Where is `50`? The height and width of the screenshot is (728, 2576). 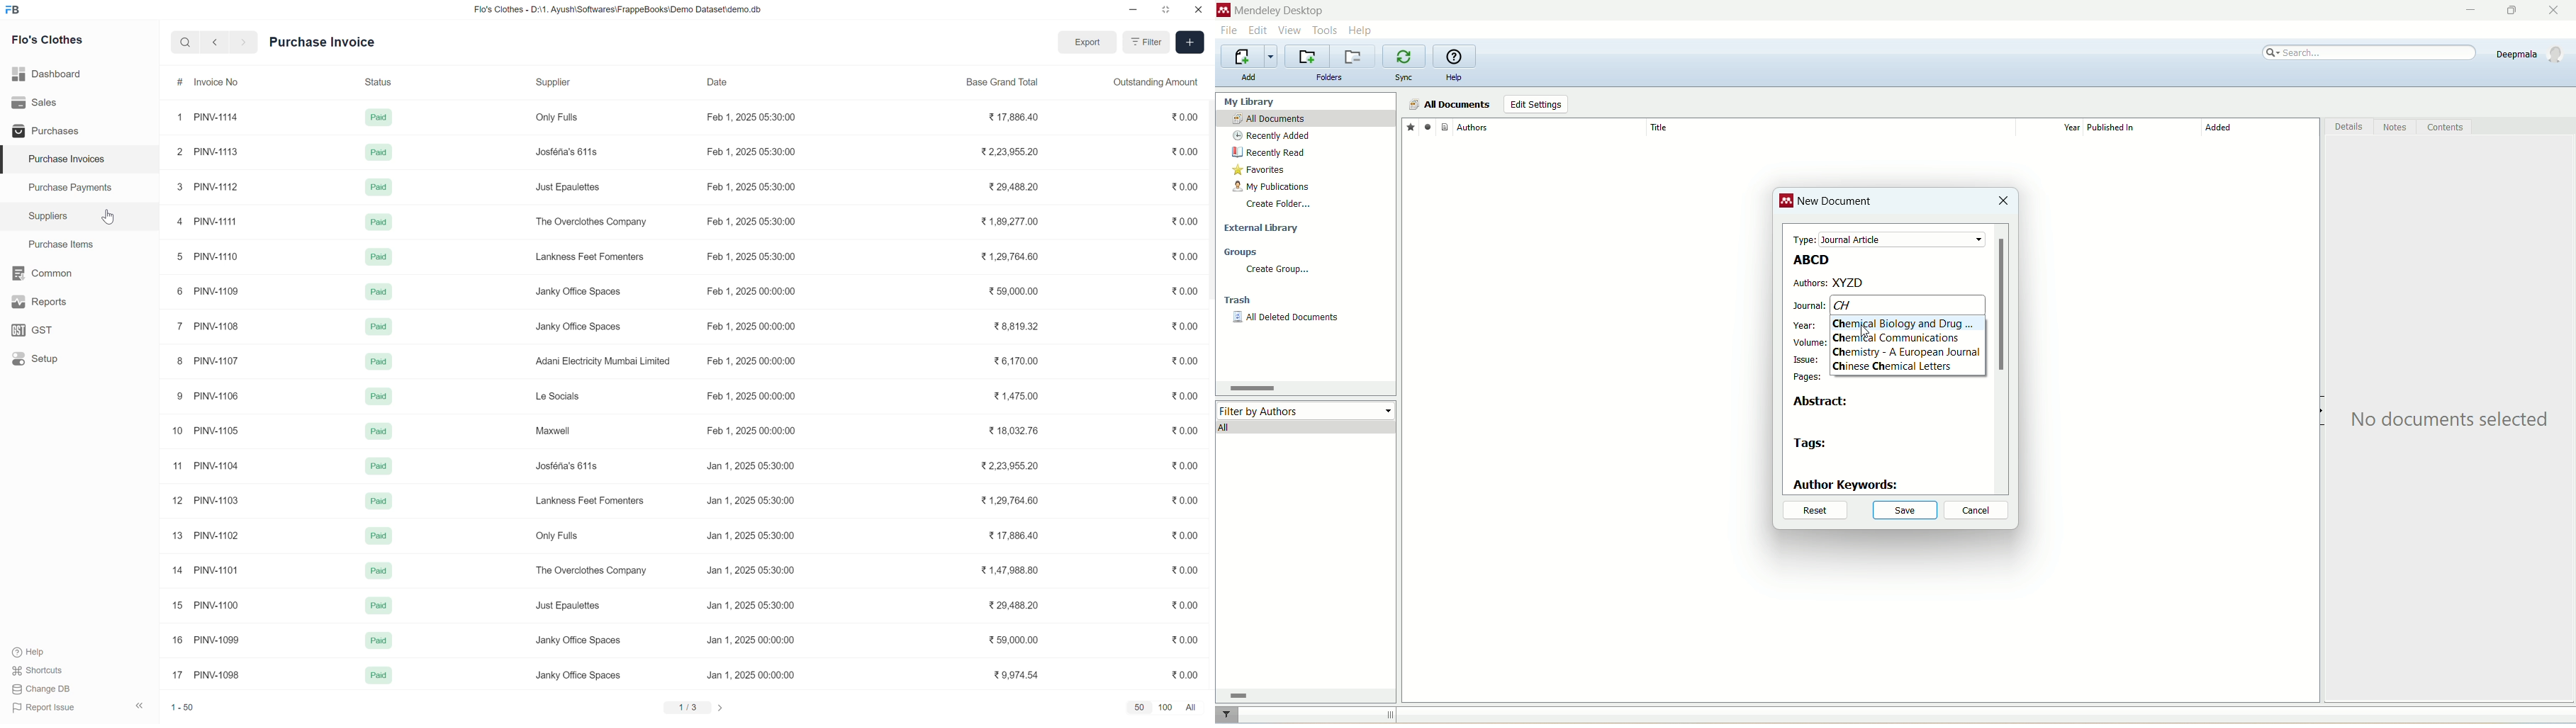
50 is located at coordinates (1139, 708).